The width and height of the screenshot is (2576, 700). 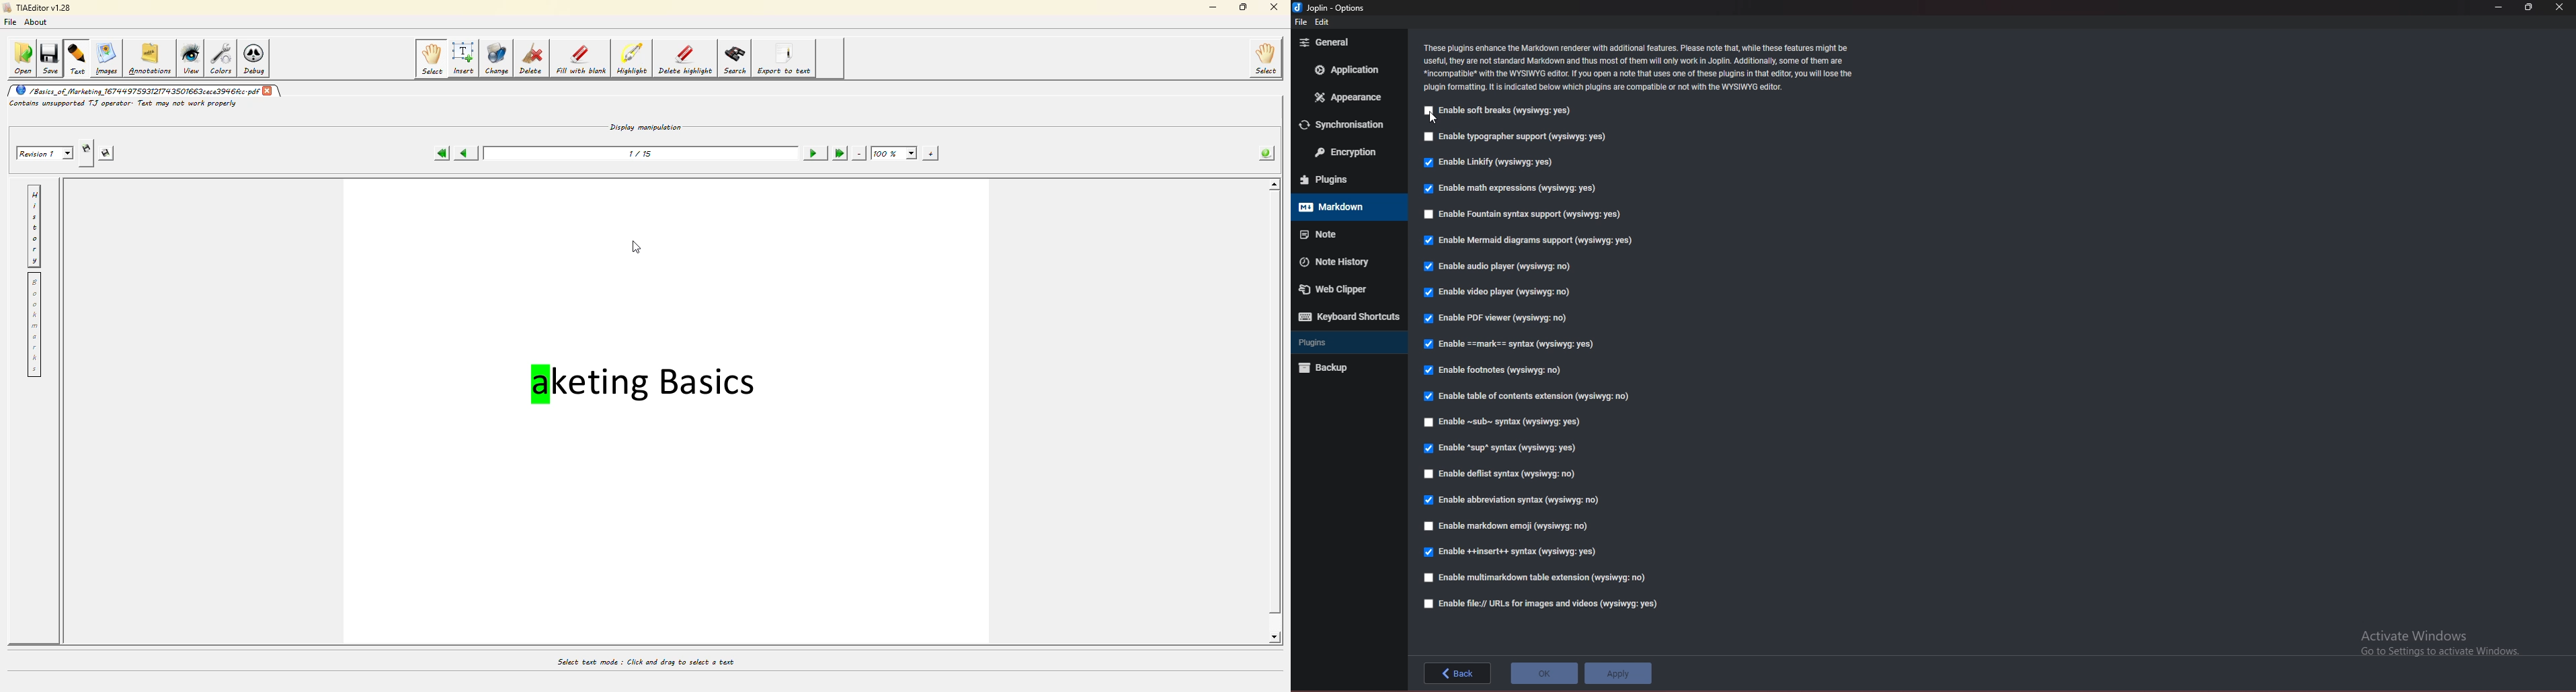 What do you see at coordinates (1518, 214) in the screenshot?
I see `enable fountain syntax support` at bounding box center [1518, 214].